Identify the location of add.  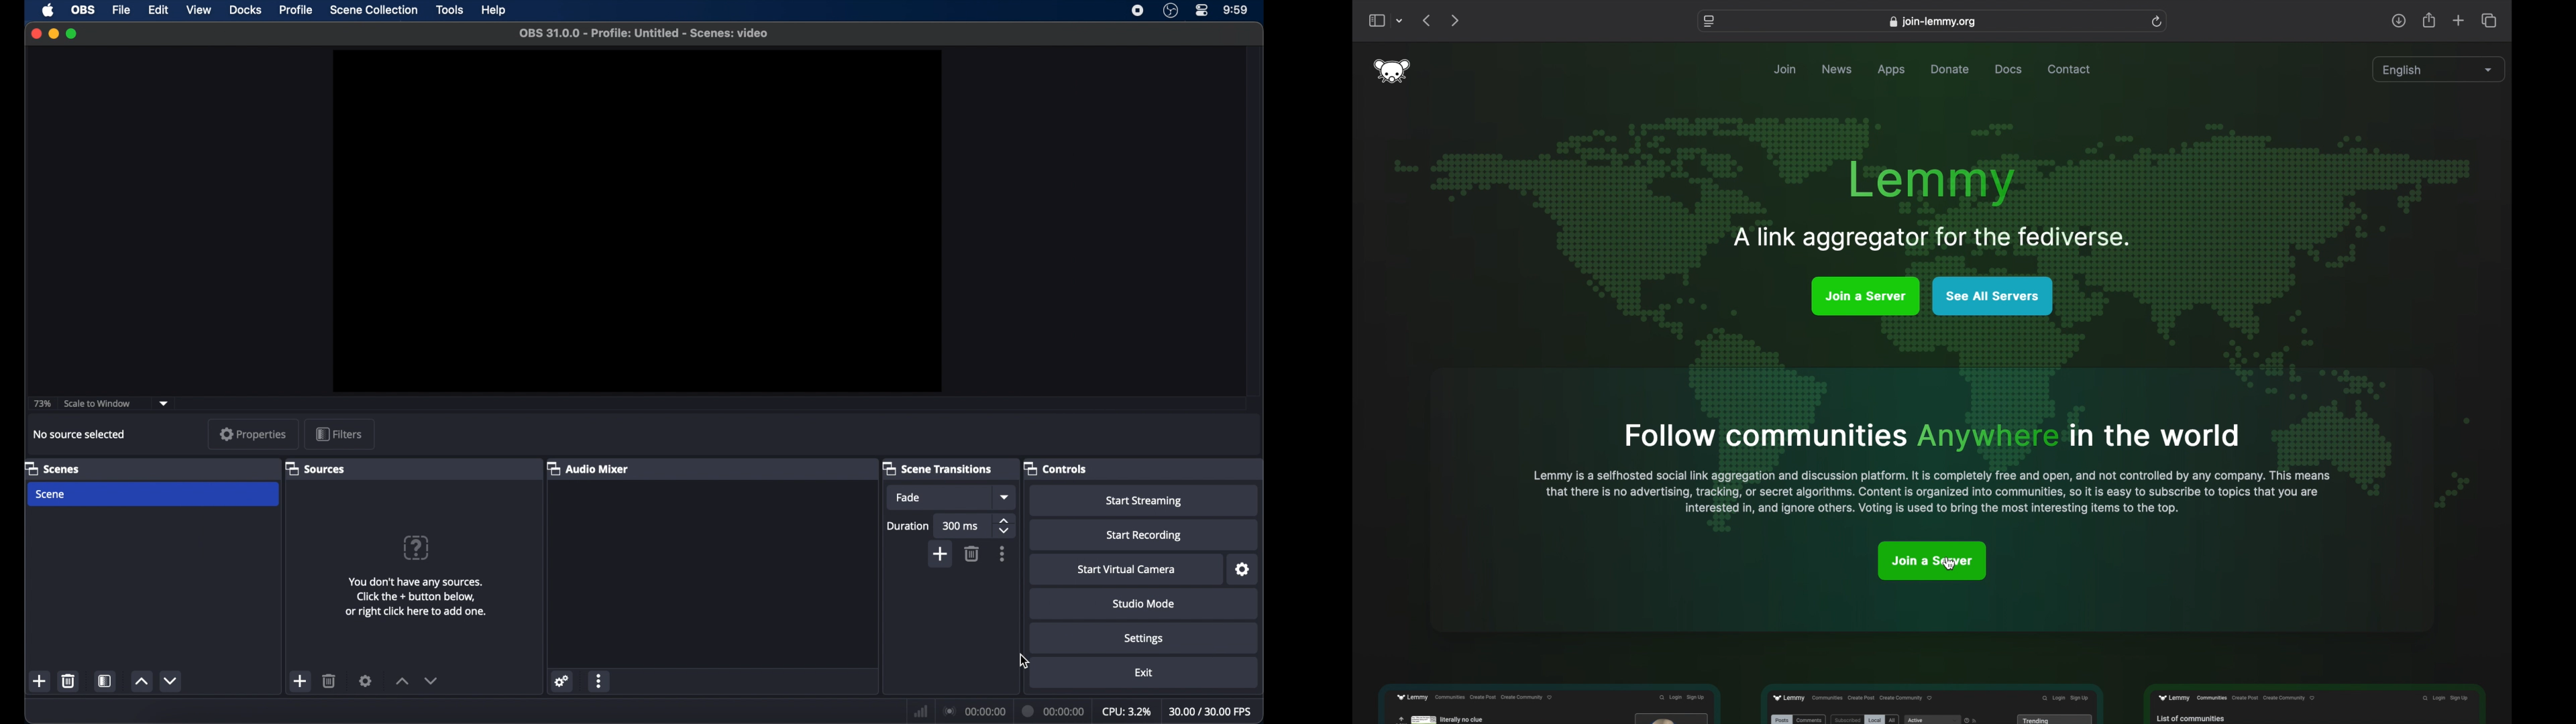
(302, 680).